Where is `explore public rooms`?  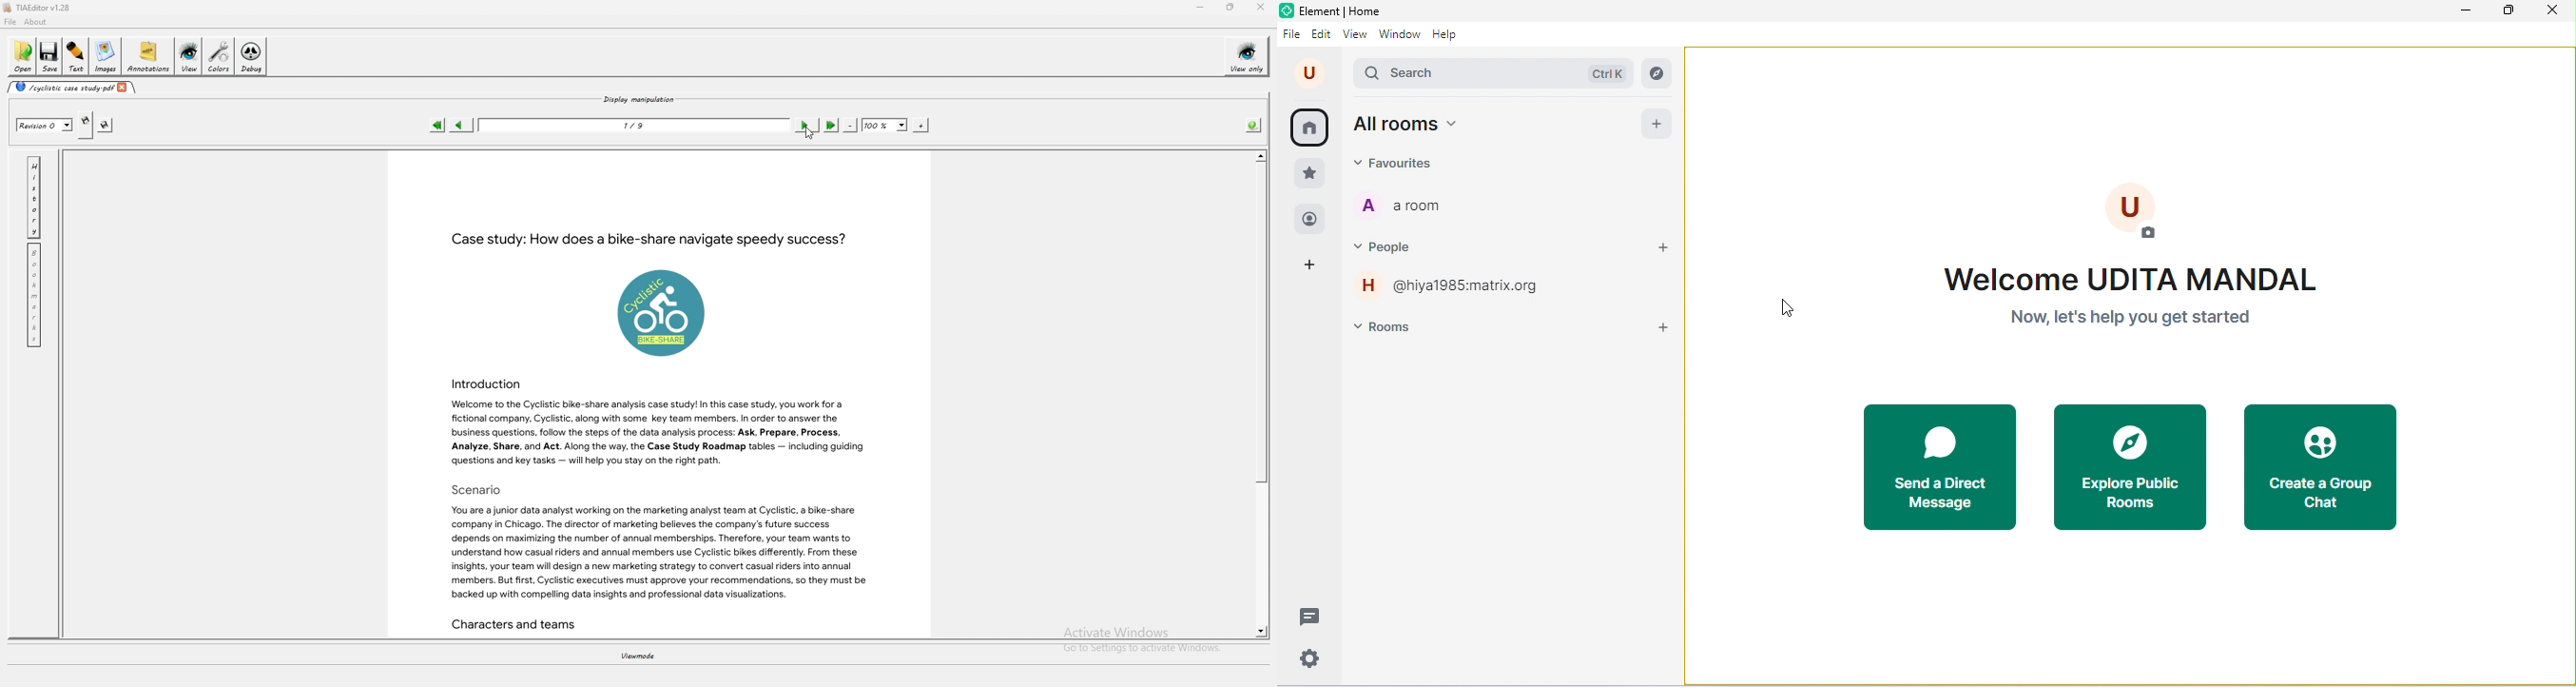 explore public rooms is located at coordinates (2132, 464).